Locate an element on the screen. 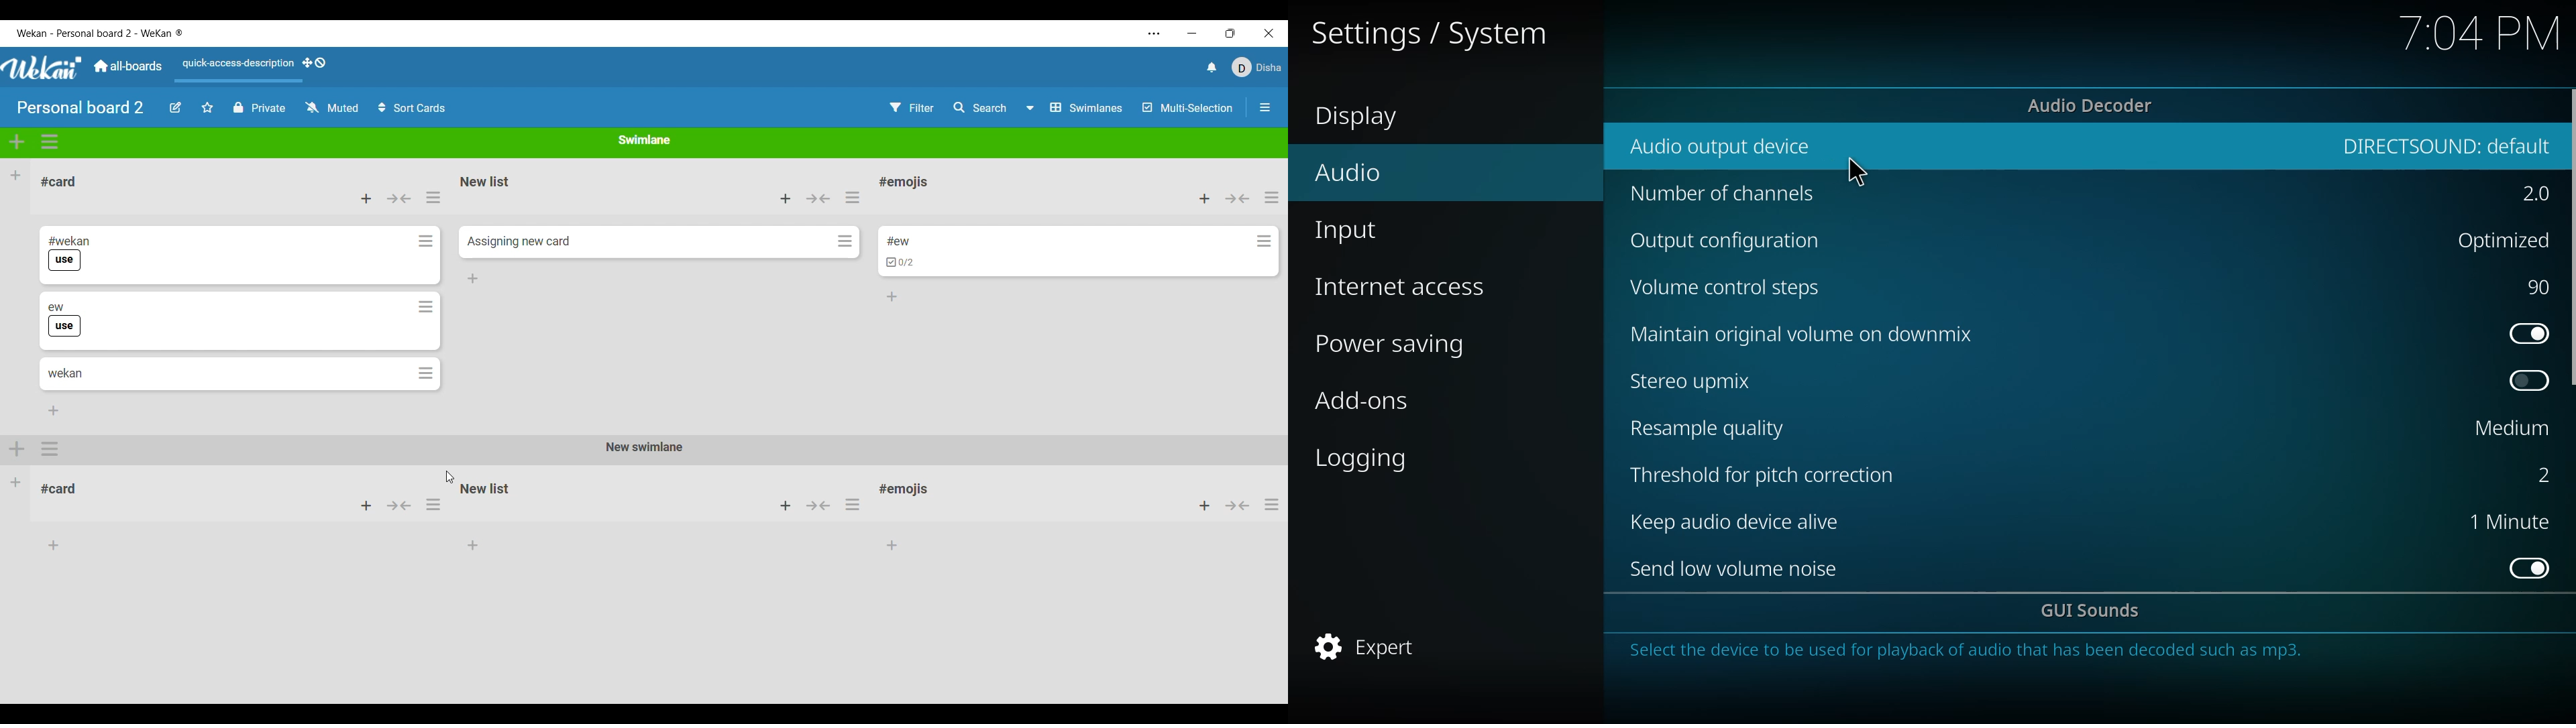 This screenshot has width=2576, height=728. time is located at coordinates (2481, 33).